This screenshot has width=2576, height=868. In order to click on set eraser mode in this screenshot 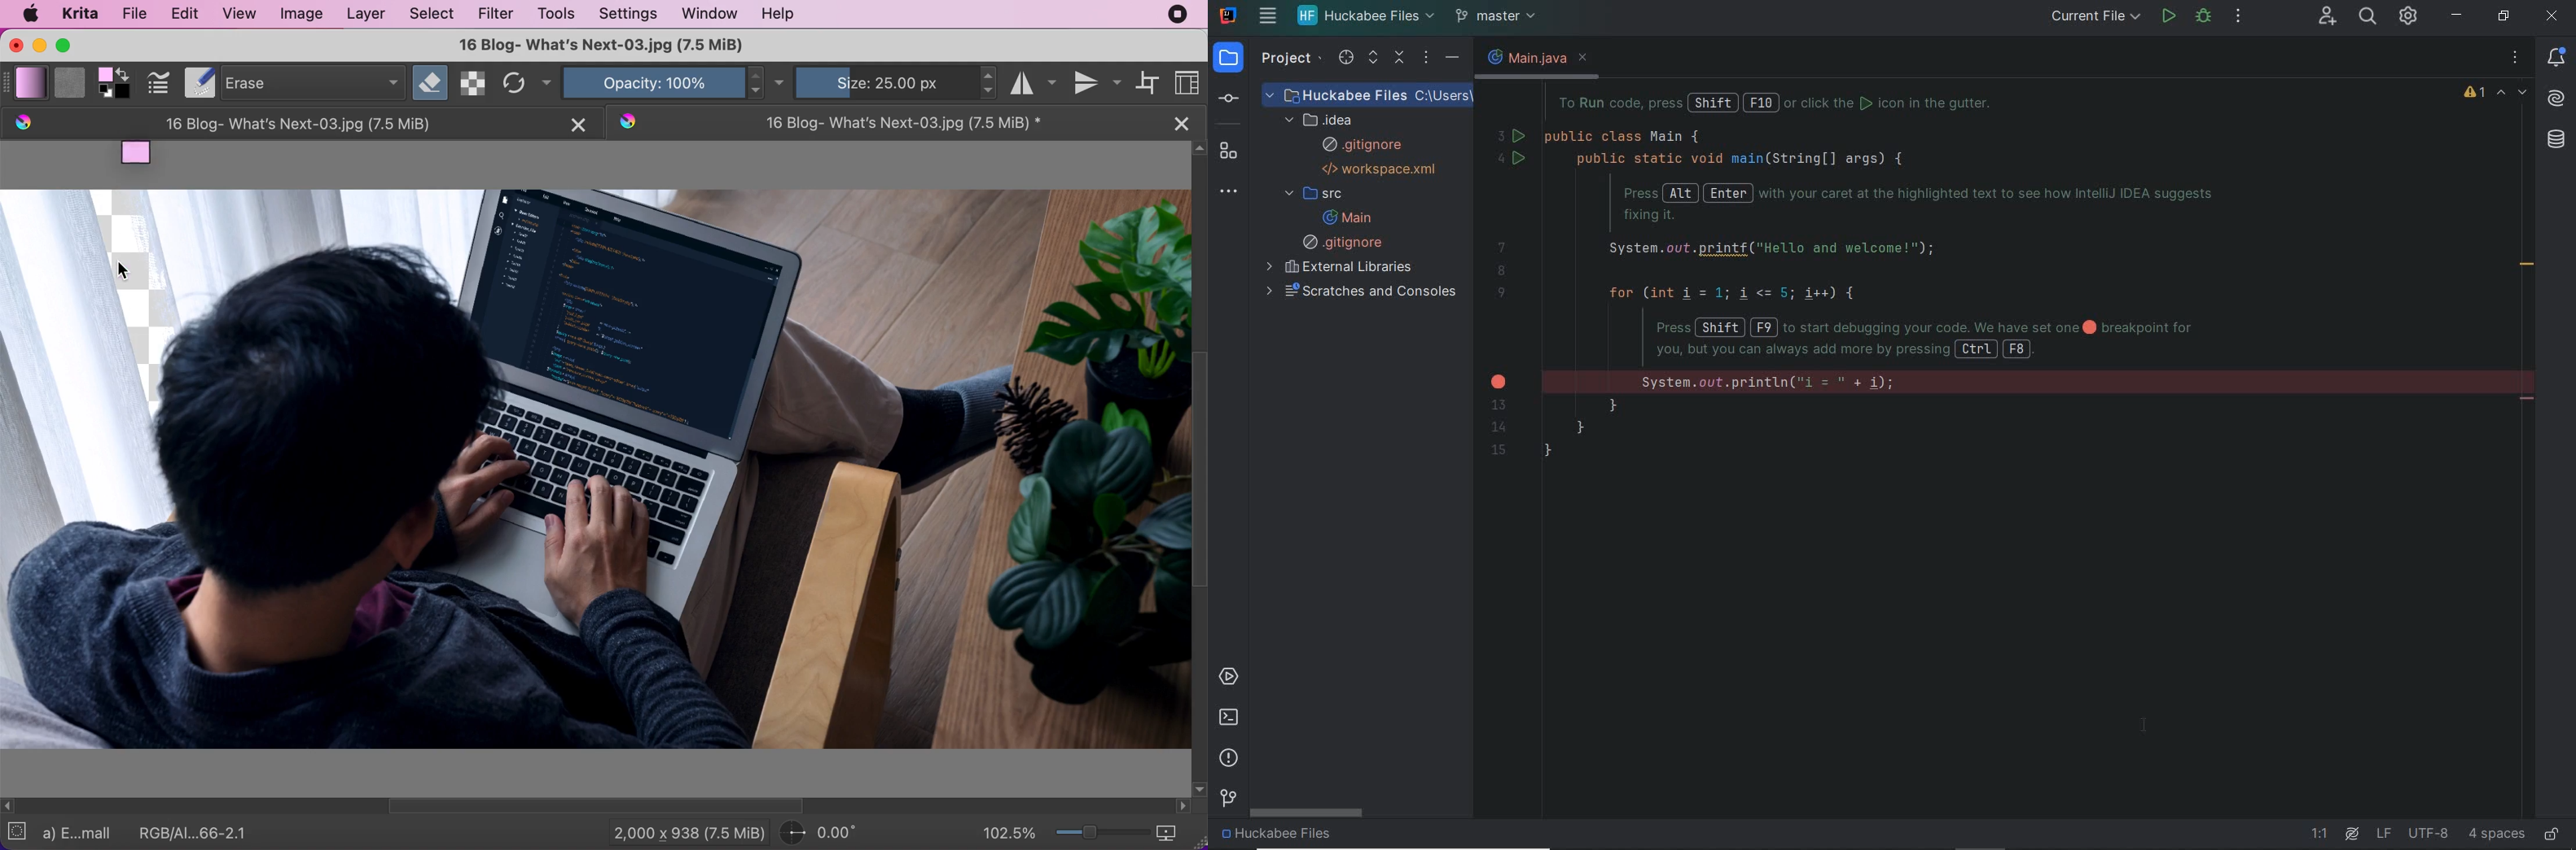, I will do `click(430, 81)`.